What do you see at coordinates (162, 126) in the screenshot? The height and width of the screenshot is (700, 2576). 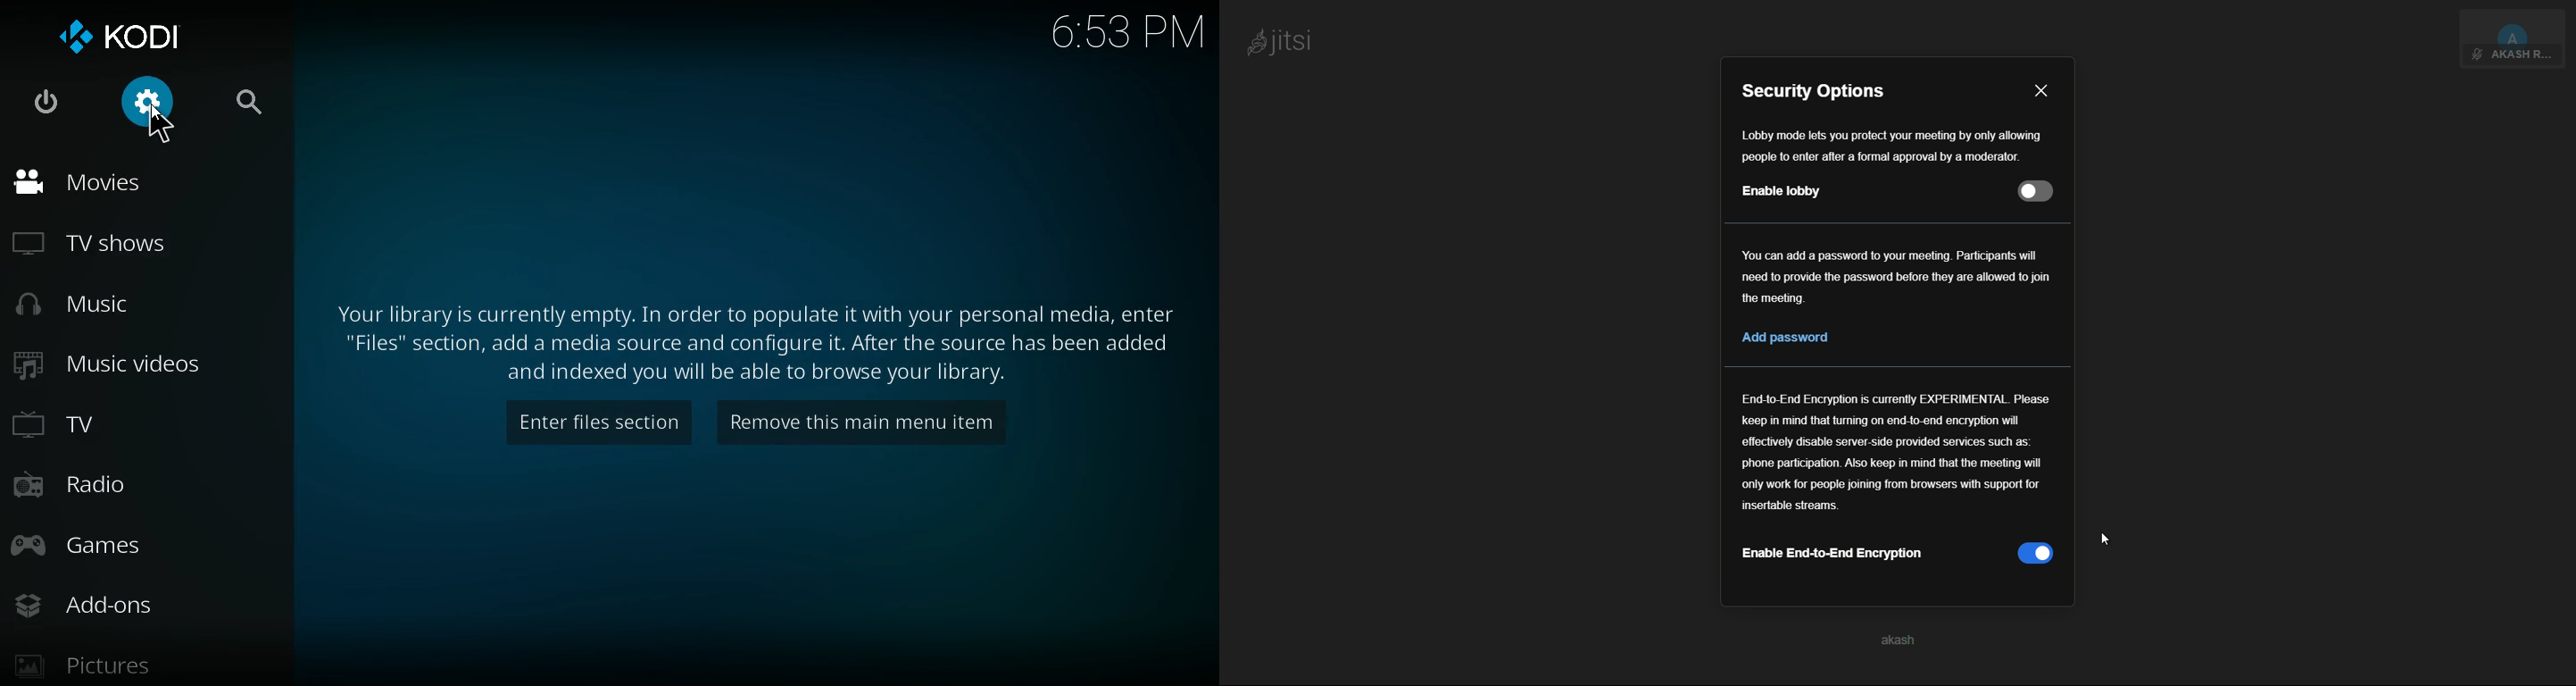 I see `Cursor` at bounding box center [162, 126].